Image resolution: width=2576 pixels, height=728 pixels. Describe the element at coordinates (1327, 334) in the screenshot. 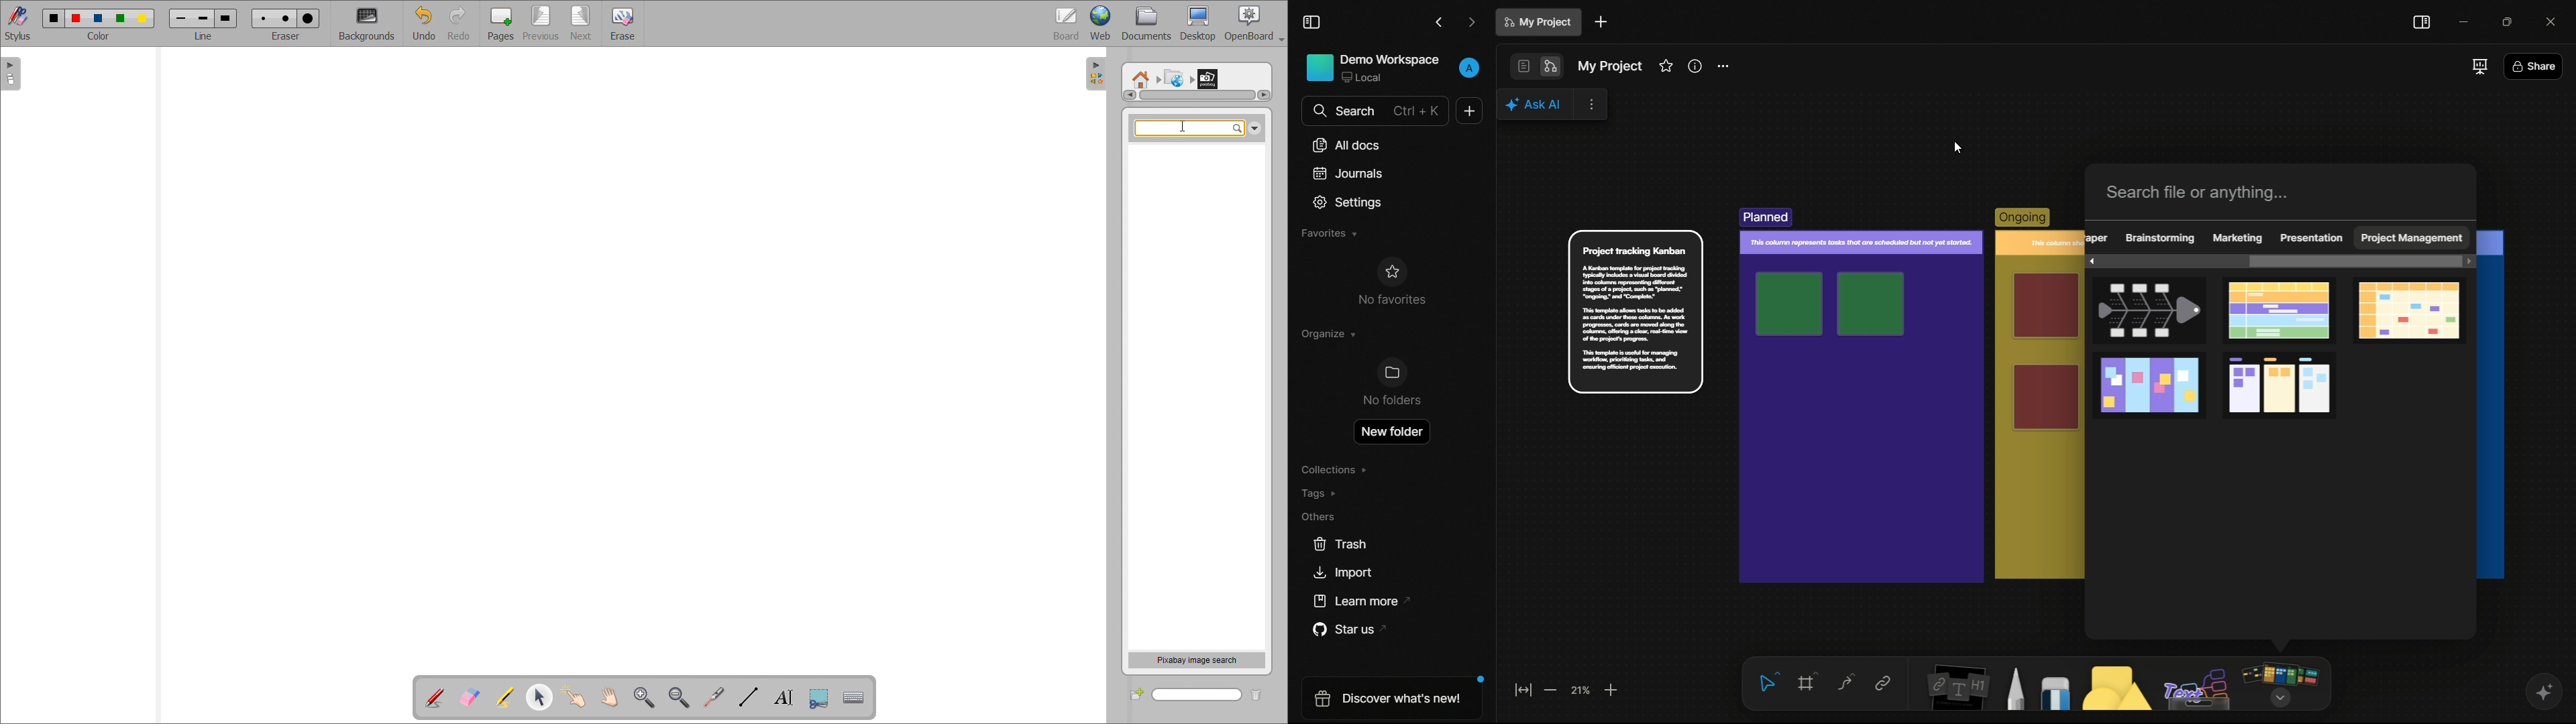

I see `organize` at that location.